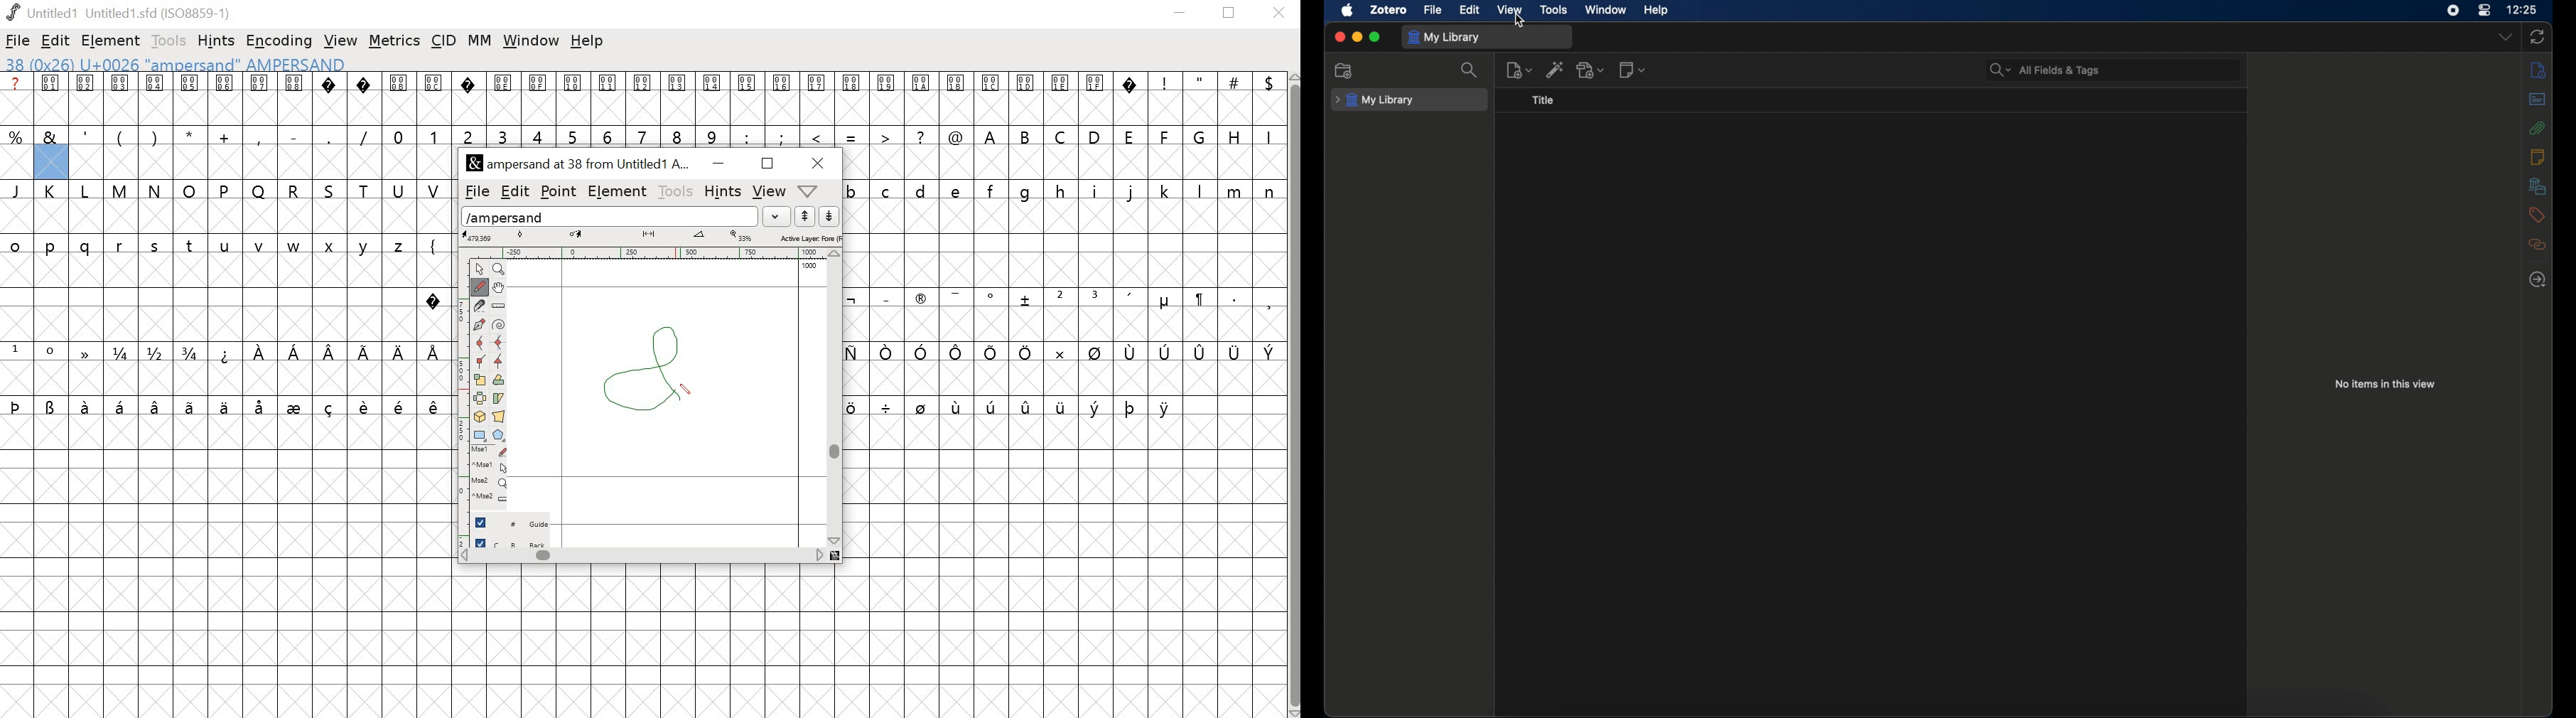  Describe the element at coordinates (18, 191) in the screenshot. I see `J` at that location.